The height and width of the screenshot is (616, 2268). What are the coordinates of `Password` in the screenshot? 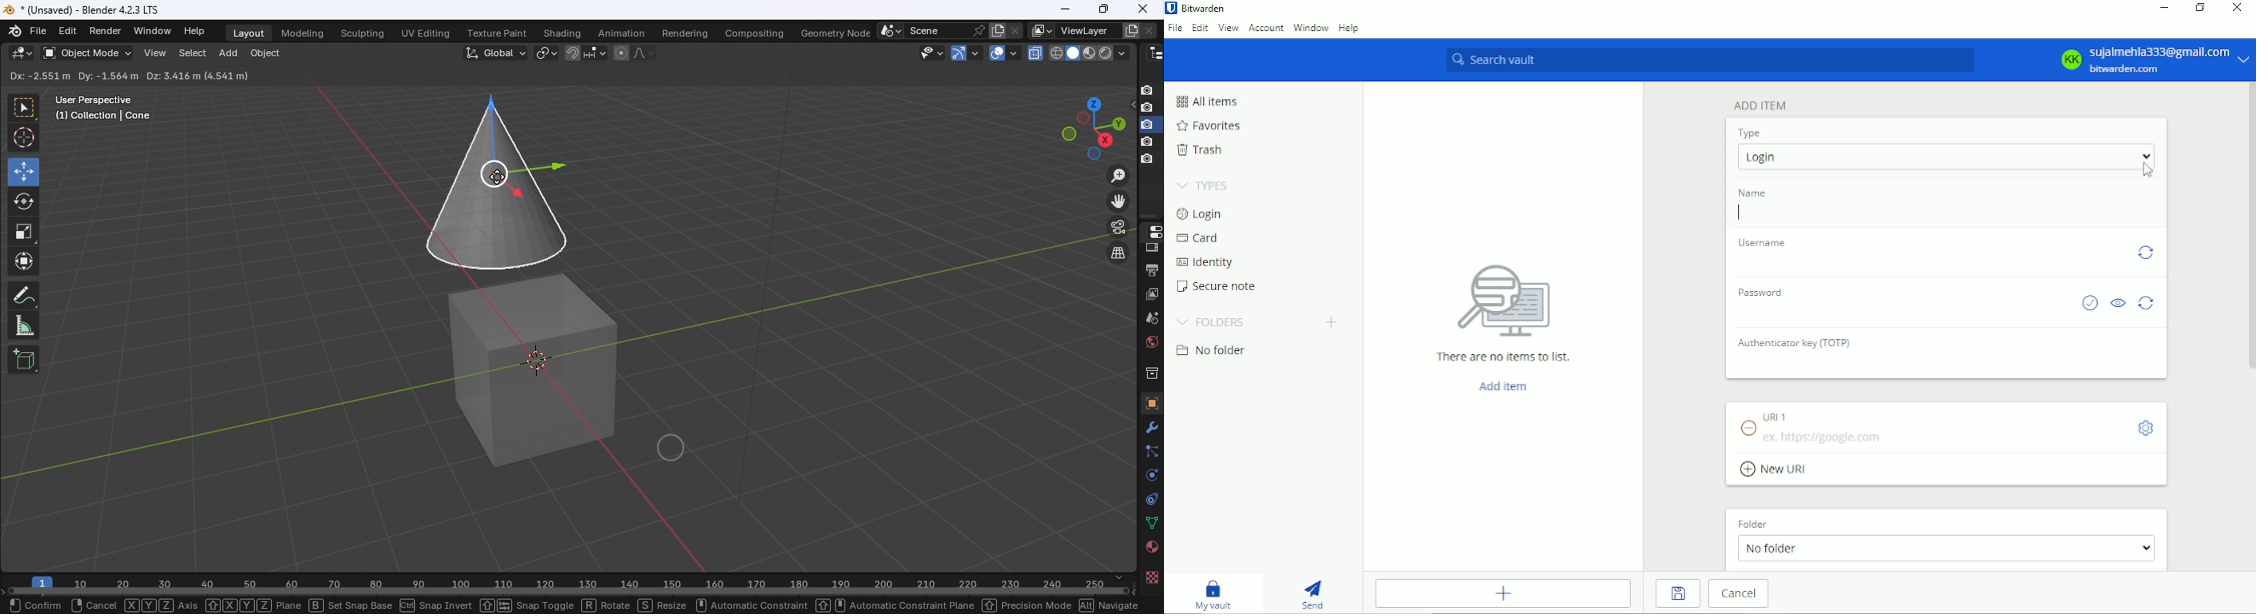 It's located at (1762, 292).